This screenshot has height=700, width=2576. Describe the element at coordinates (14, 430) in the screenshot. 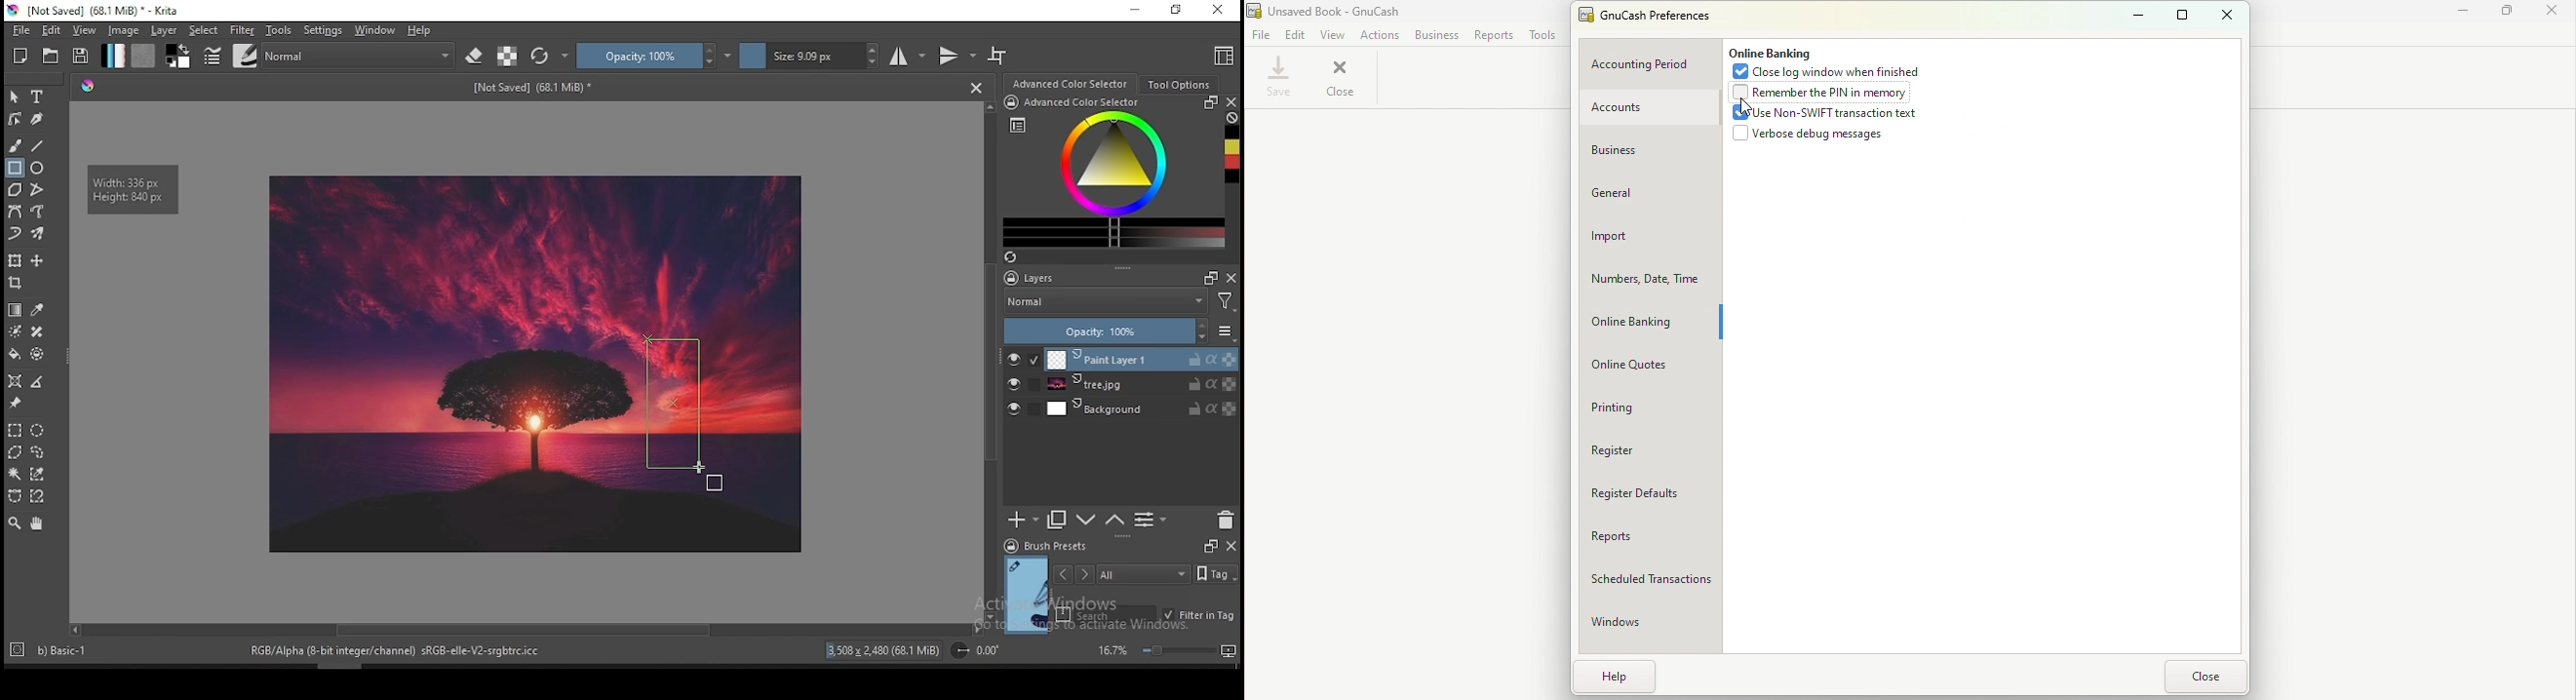

I see `polygon selection tool` at that location.